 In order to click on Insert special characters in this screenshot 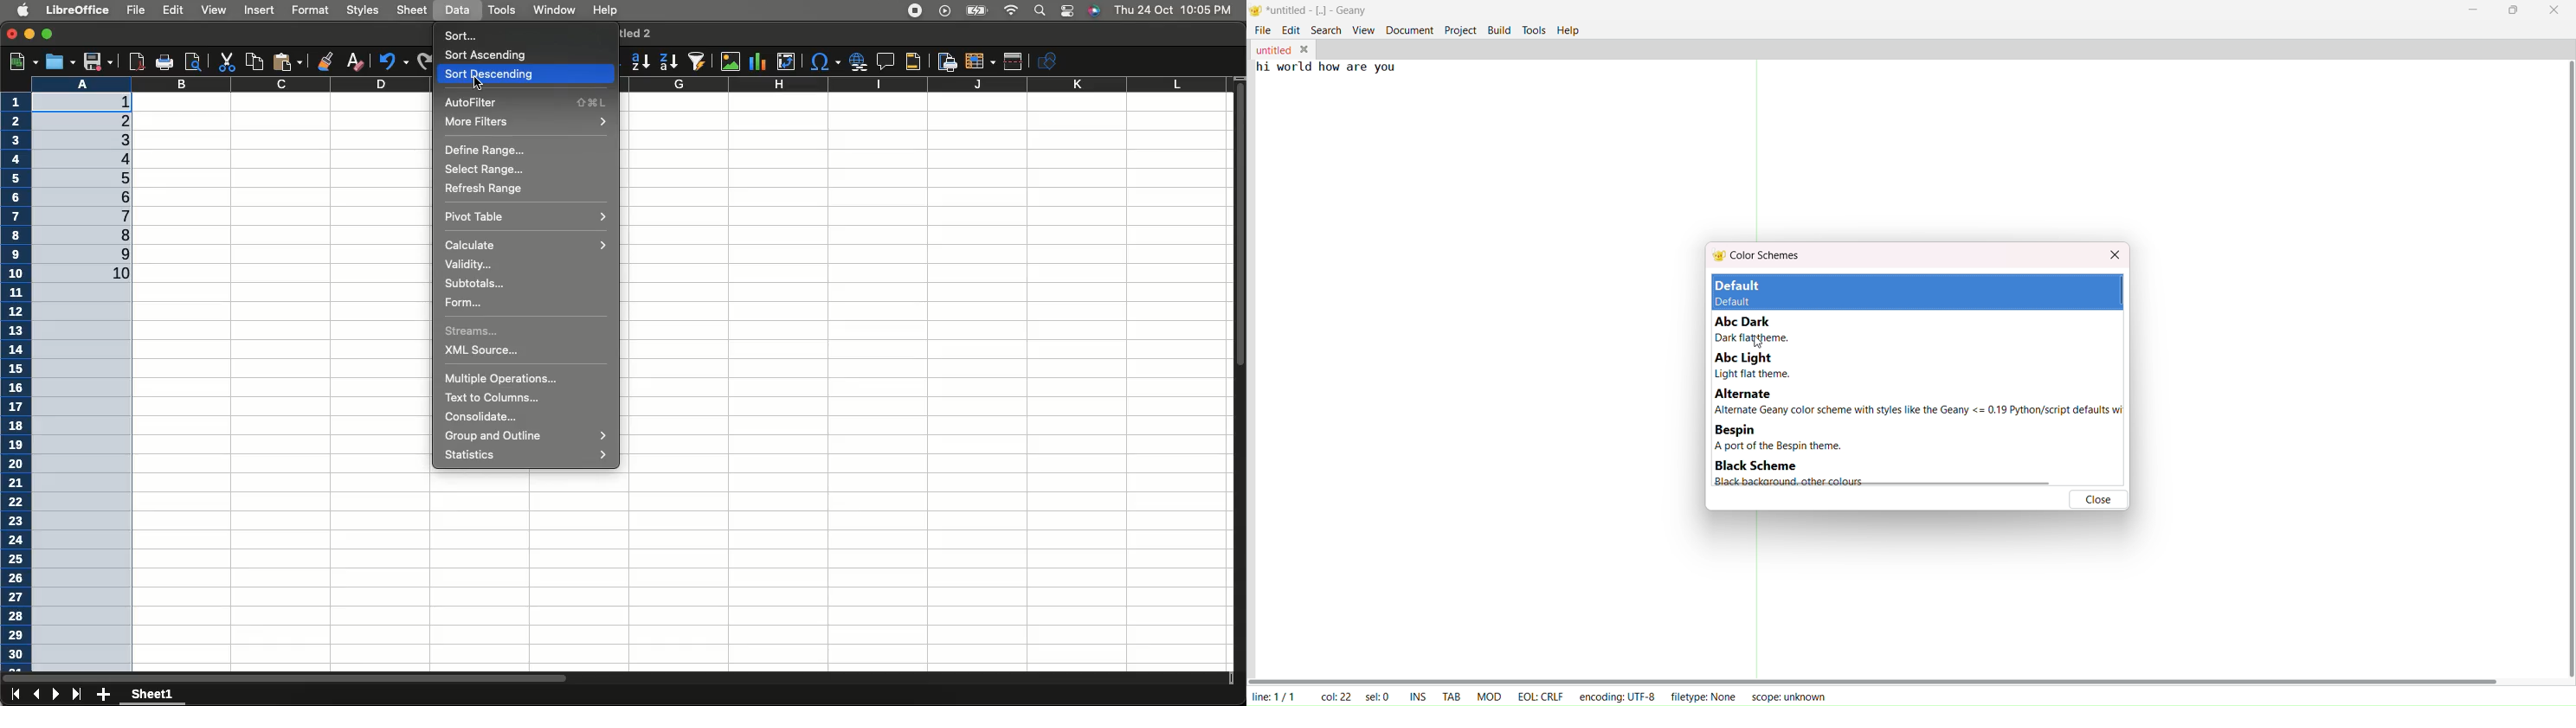, I will do `click(824, 62)`.